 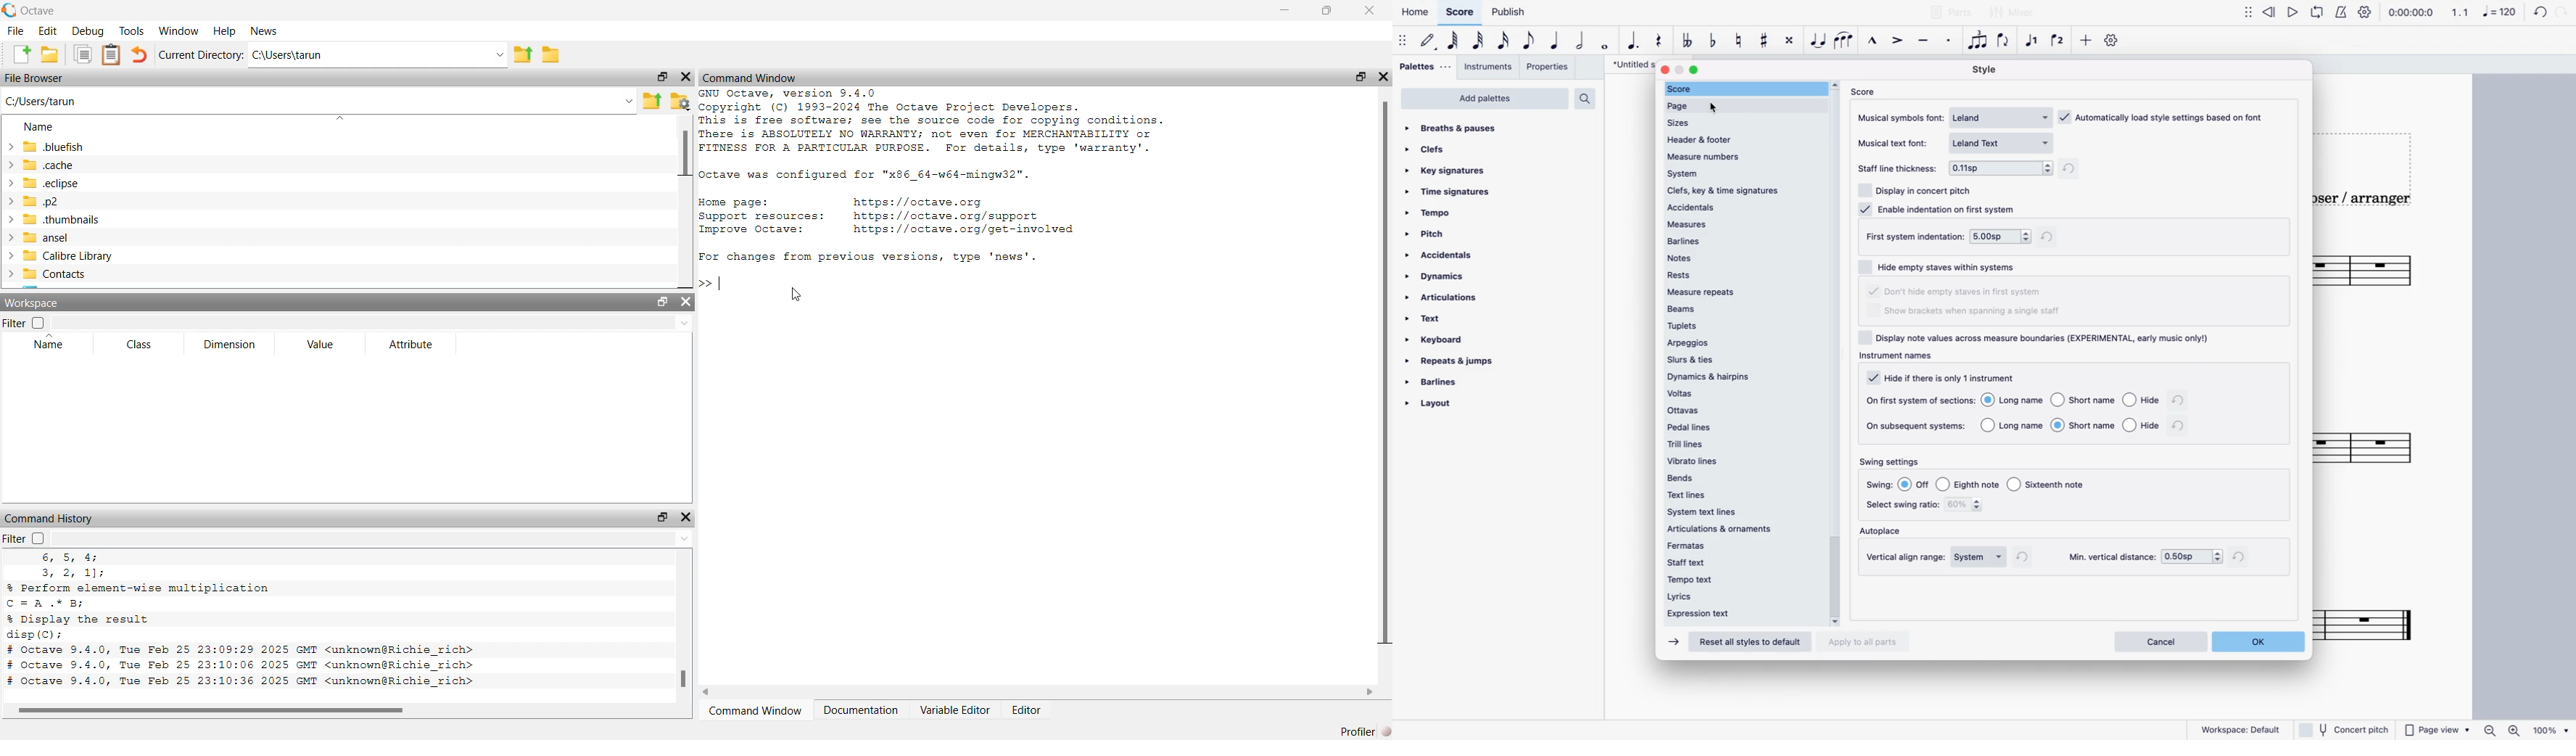 I want to click on accidentals, so click(x=1740, y=207).